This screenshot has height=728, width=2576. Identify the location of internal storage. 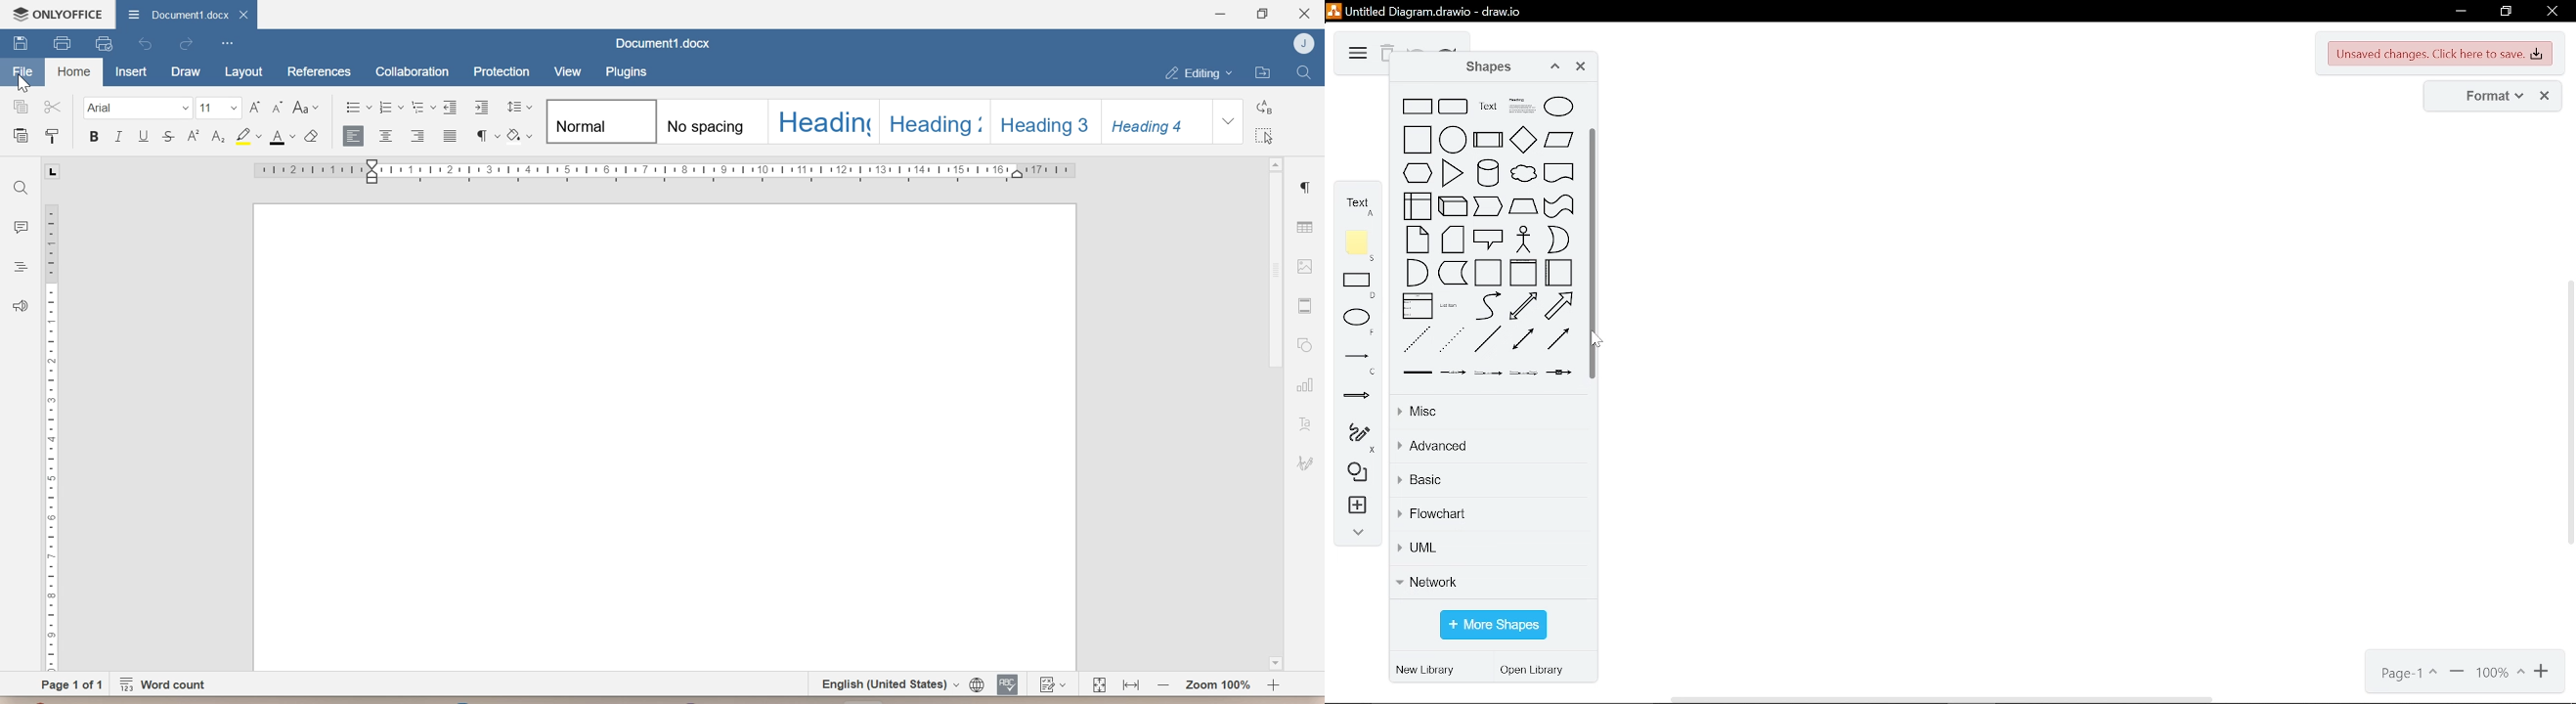
(1418, 205).